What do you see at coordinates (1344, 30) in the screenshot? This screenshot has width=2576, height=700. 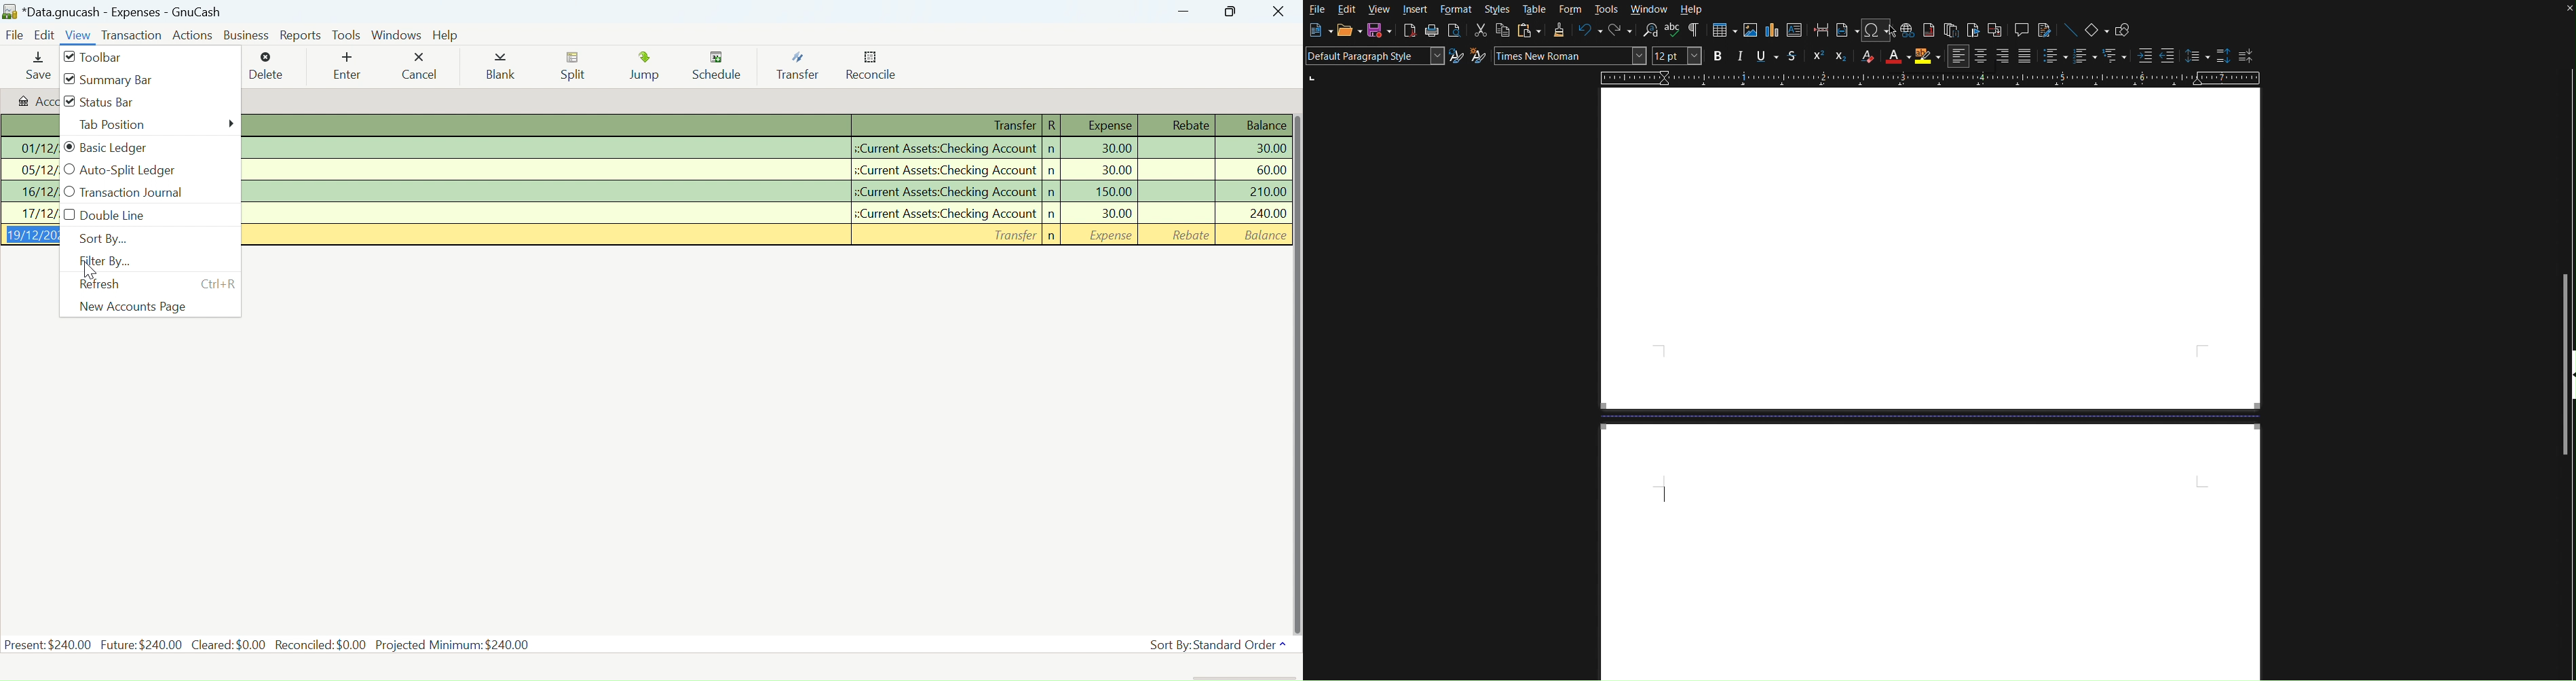 I see `Open` at bounding box center [1344, 30].